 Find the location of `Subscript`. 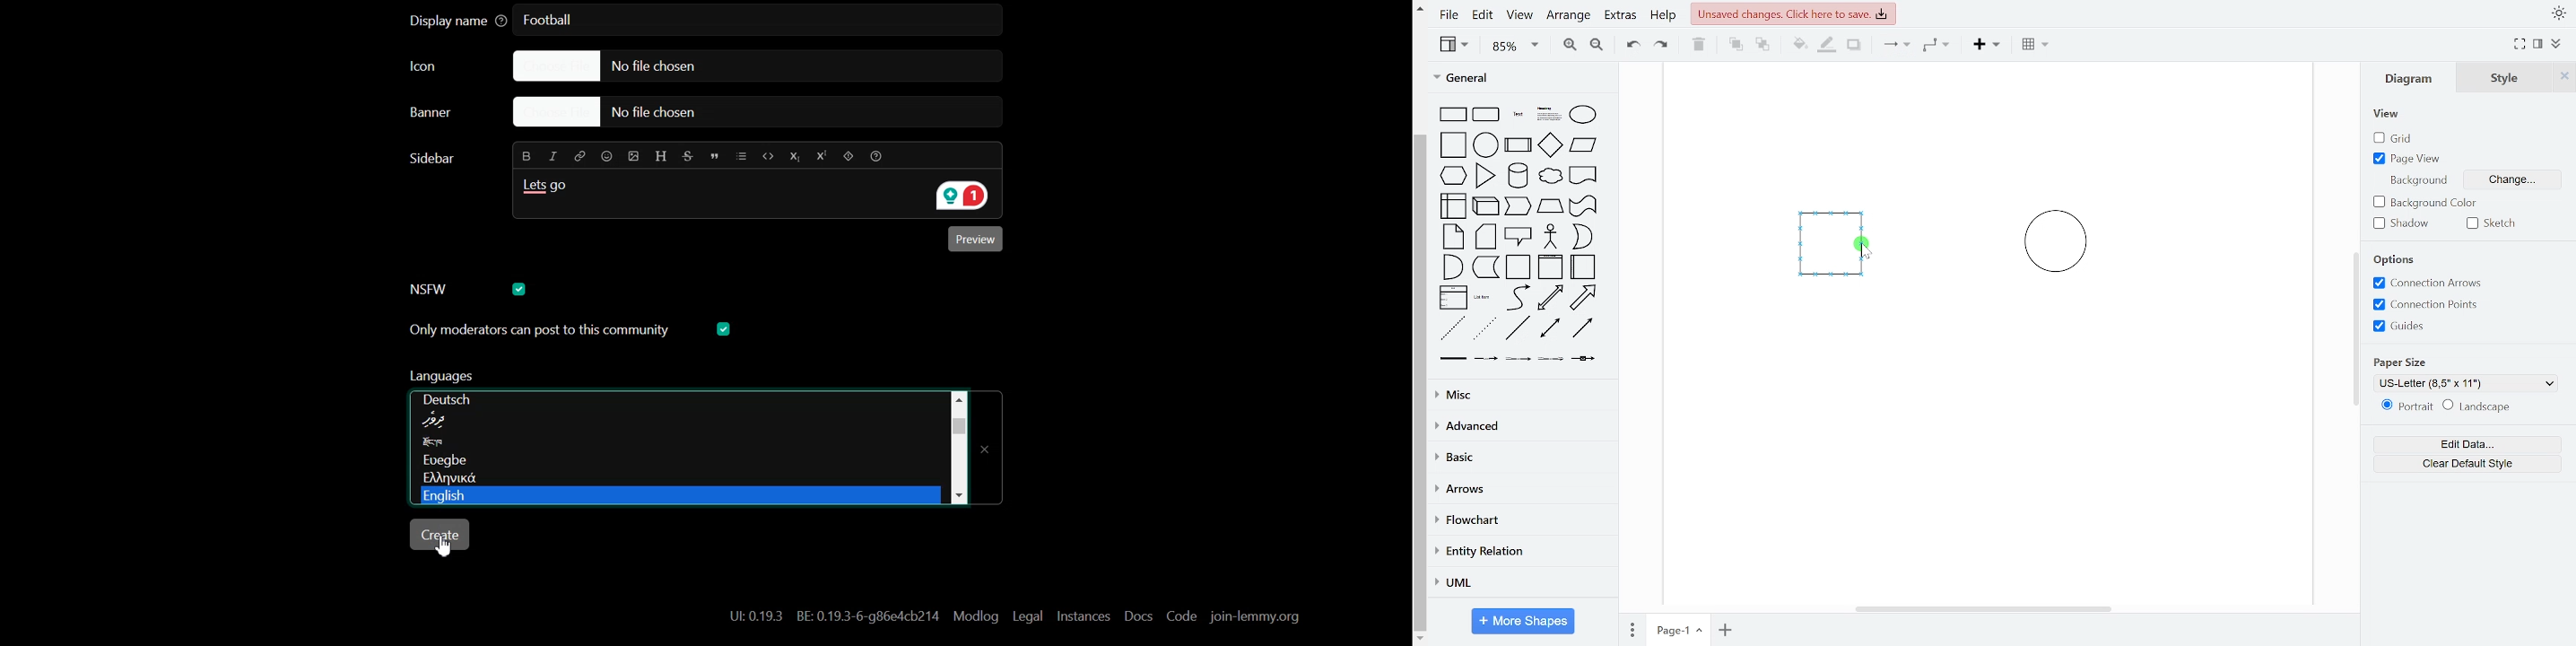

Subscript is located at coordinates (794, 156).